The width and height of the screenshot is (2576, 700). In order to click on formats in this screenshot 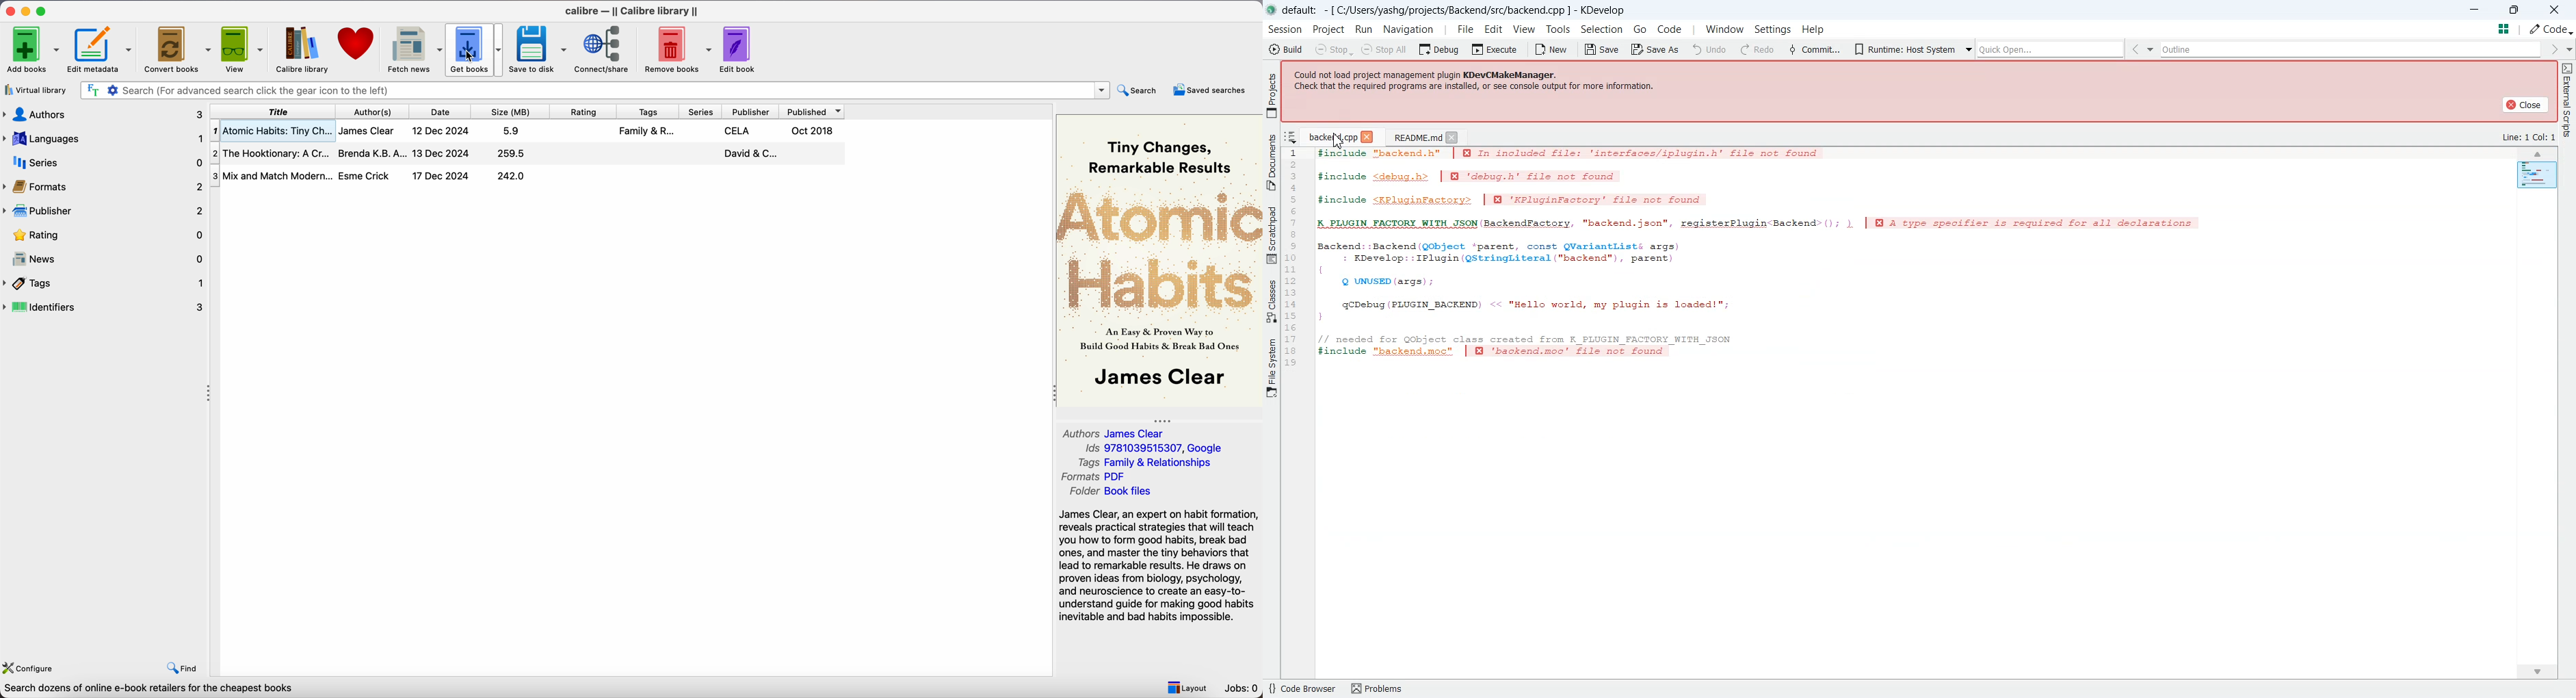, I will do `click(106, 187)`.